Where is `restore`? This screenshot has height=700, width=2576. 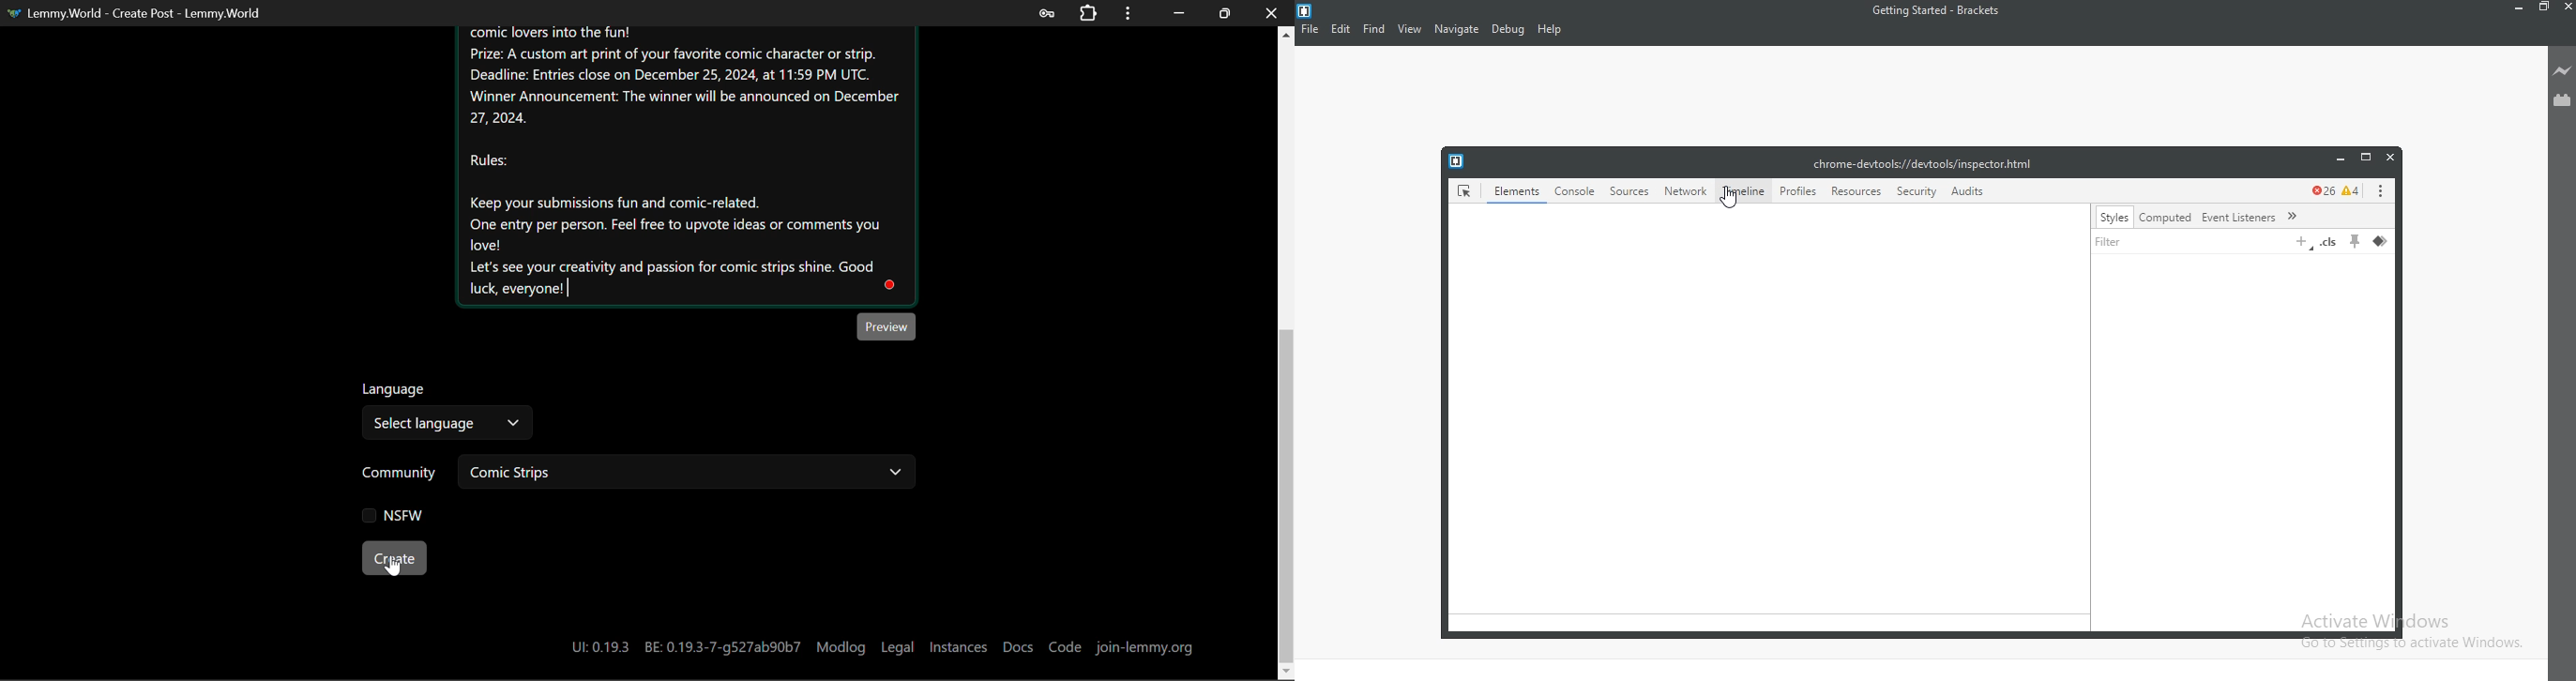
restore is located at coordinates (2367, 159).